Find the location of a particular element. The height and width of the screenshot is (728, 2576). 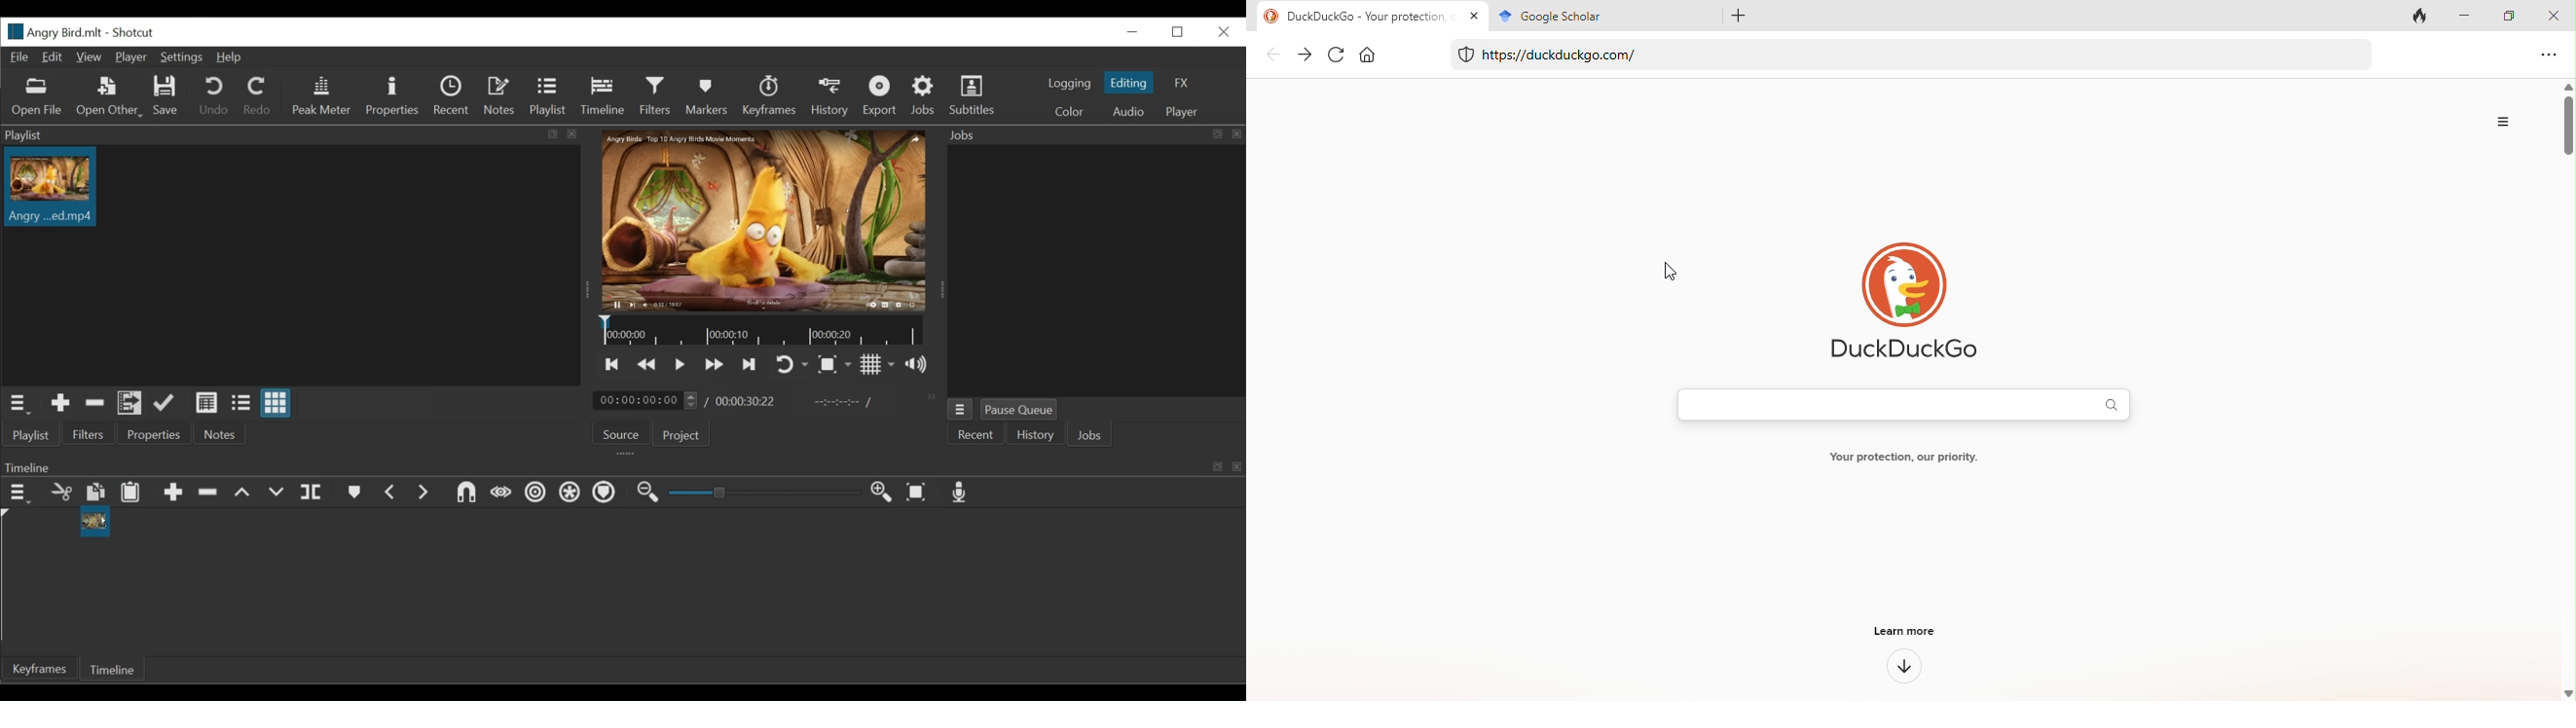

zoom slider is located at coordinates (761, 494).